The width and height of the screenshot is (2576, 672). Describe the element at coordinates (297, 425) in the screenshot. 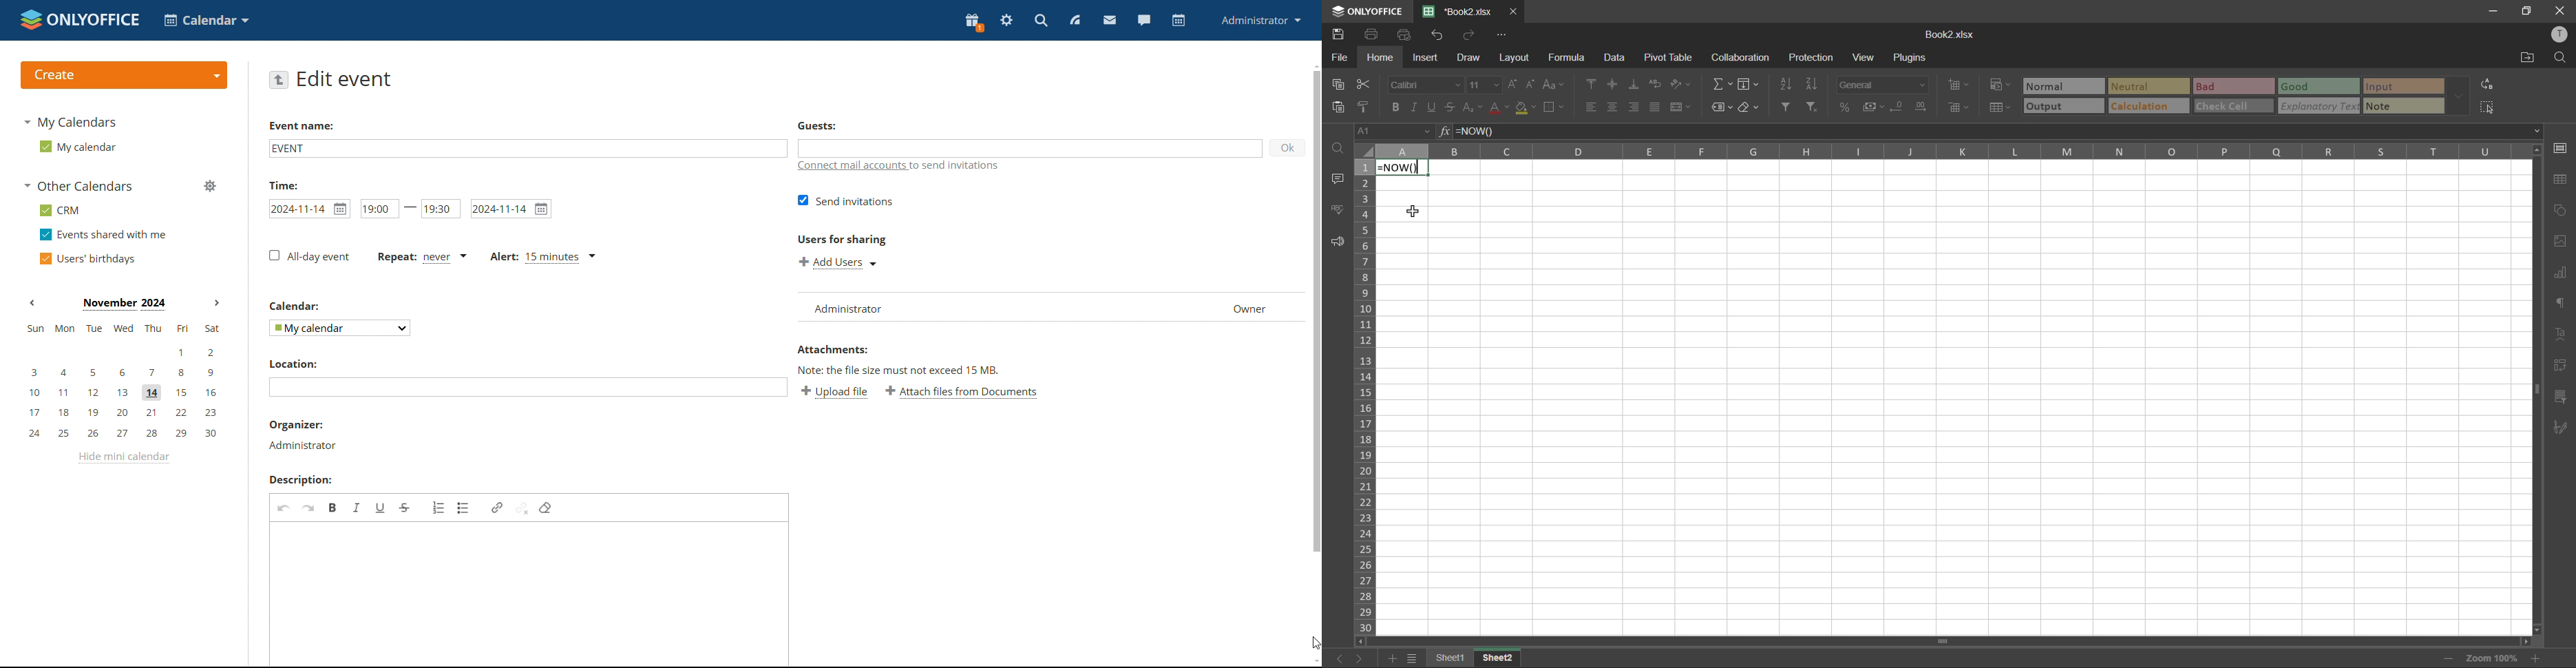

I see `organizer:` at that location.